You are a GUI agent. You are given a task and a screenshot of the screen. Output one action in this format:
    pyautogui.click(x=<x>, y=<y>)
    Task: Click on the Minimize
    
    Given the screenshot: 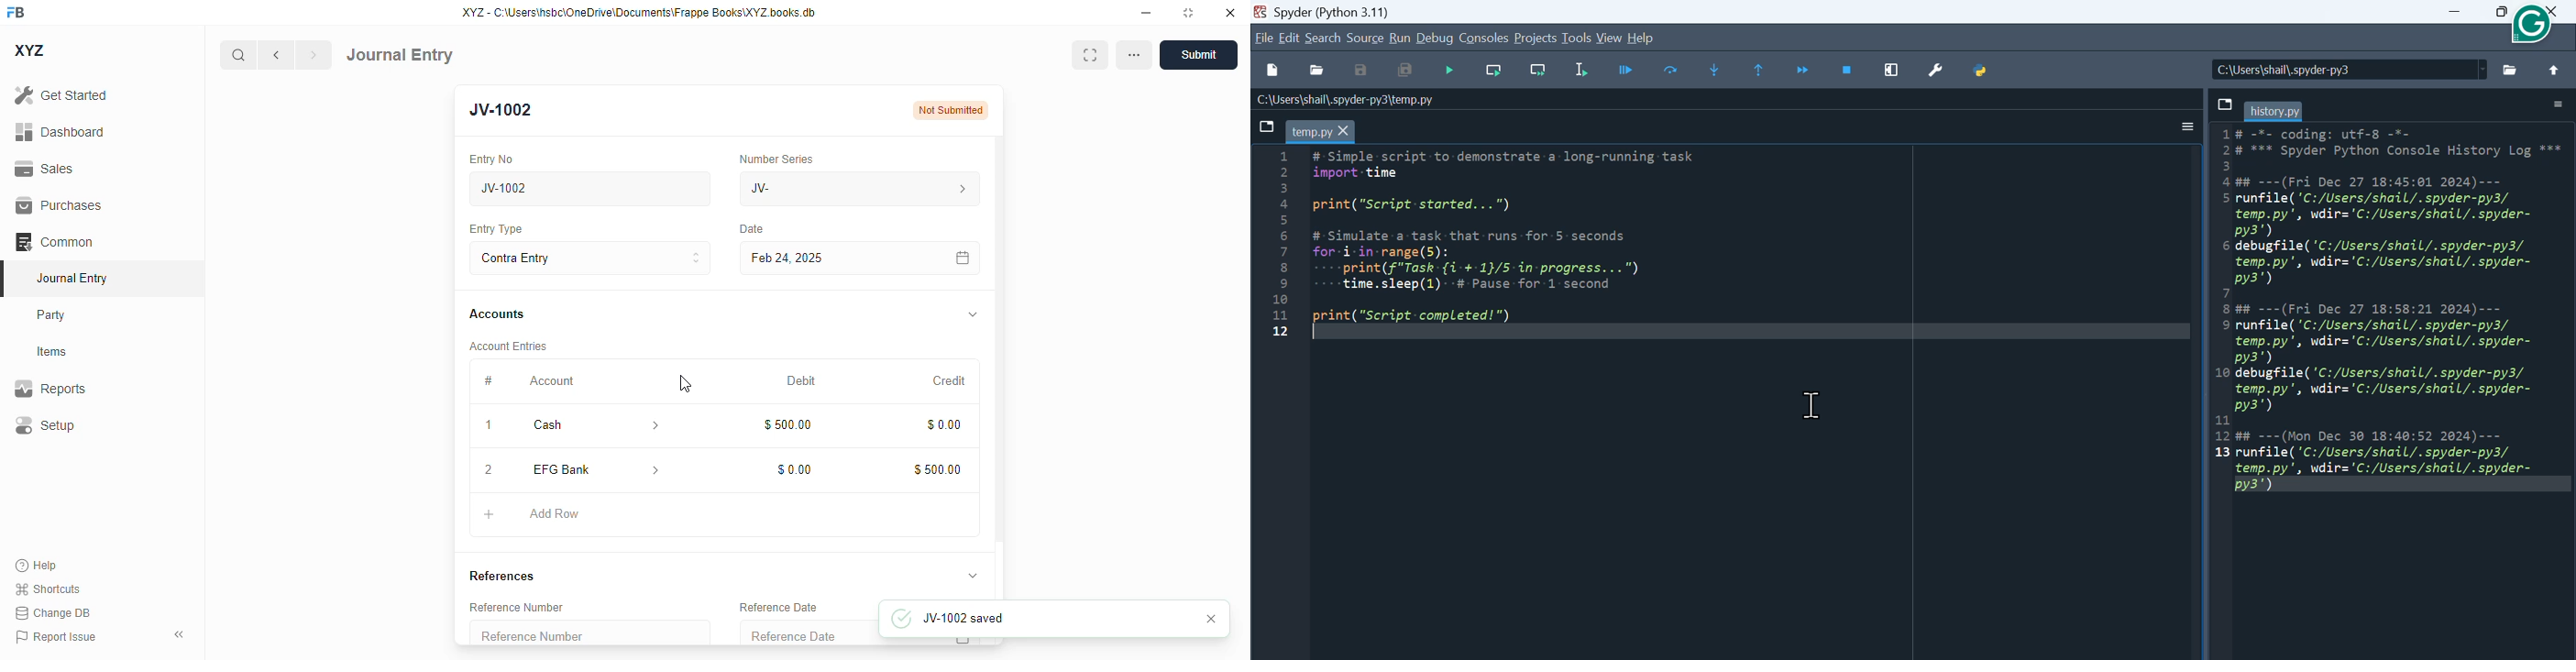 What is the action you would take?
    pyautogui.click(x=2457, y=12)
    